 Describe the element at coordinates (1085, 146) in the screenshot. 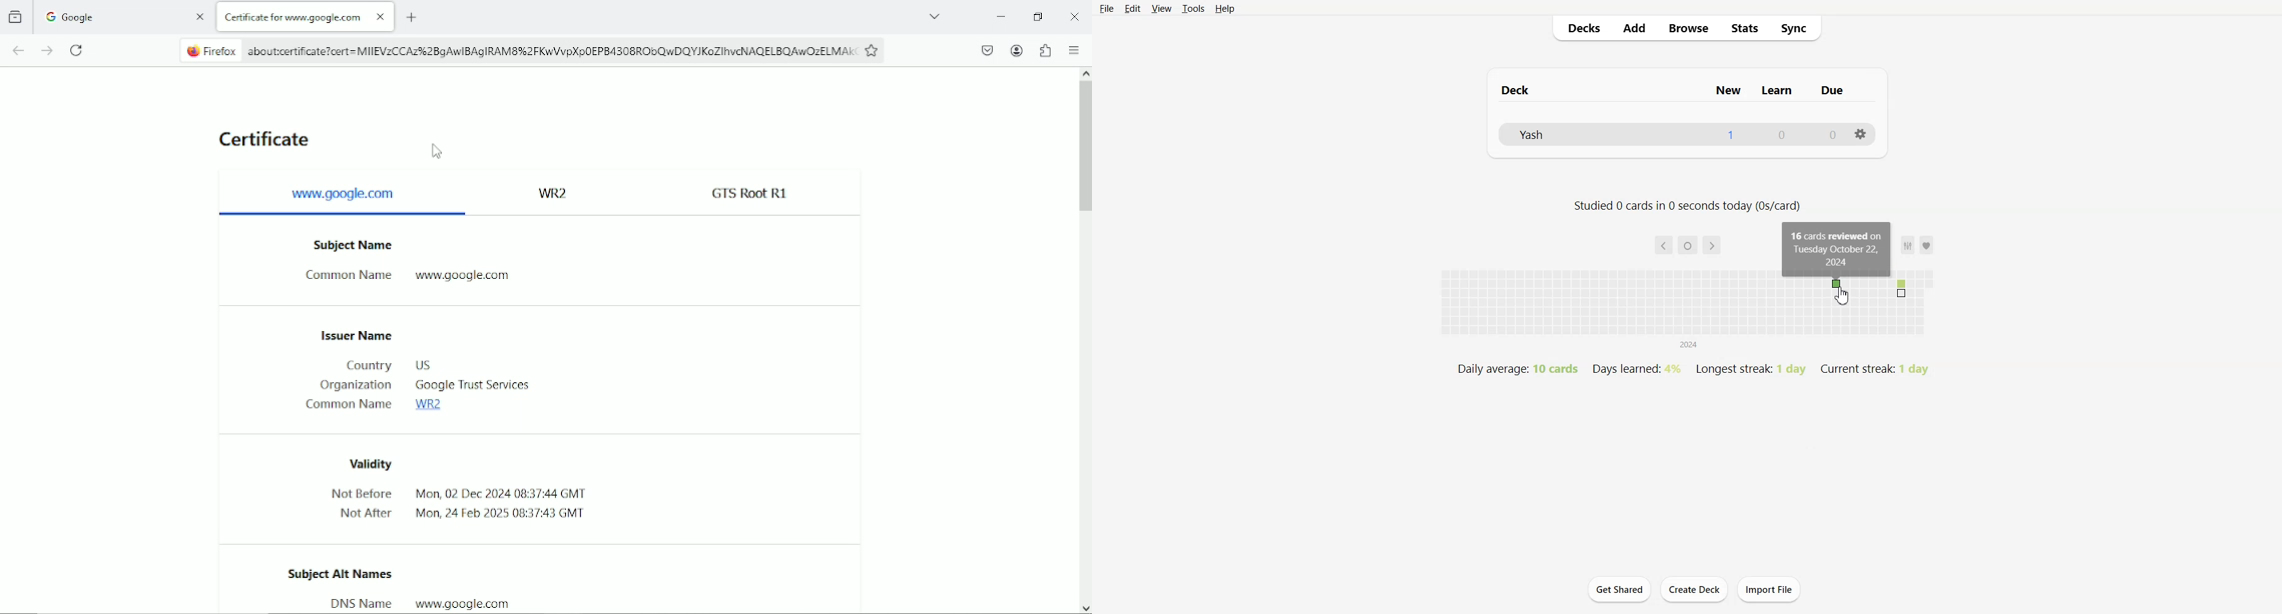

I see `Vertical scrollbar` at that location.